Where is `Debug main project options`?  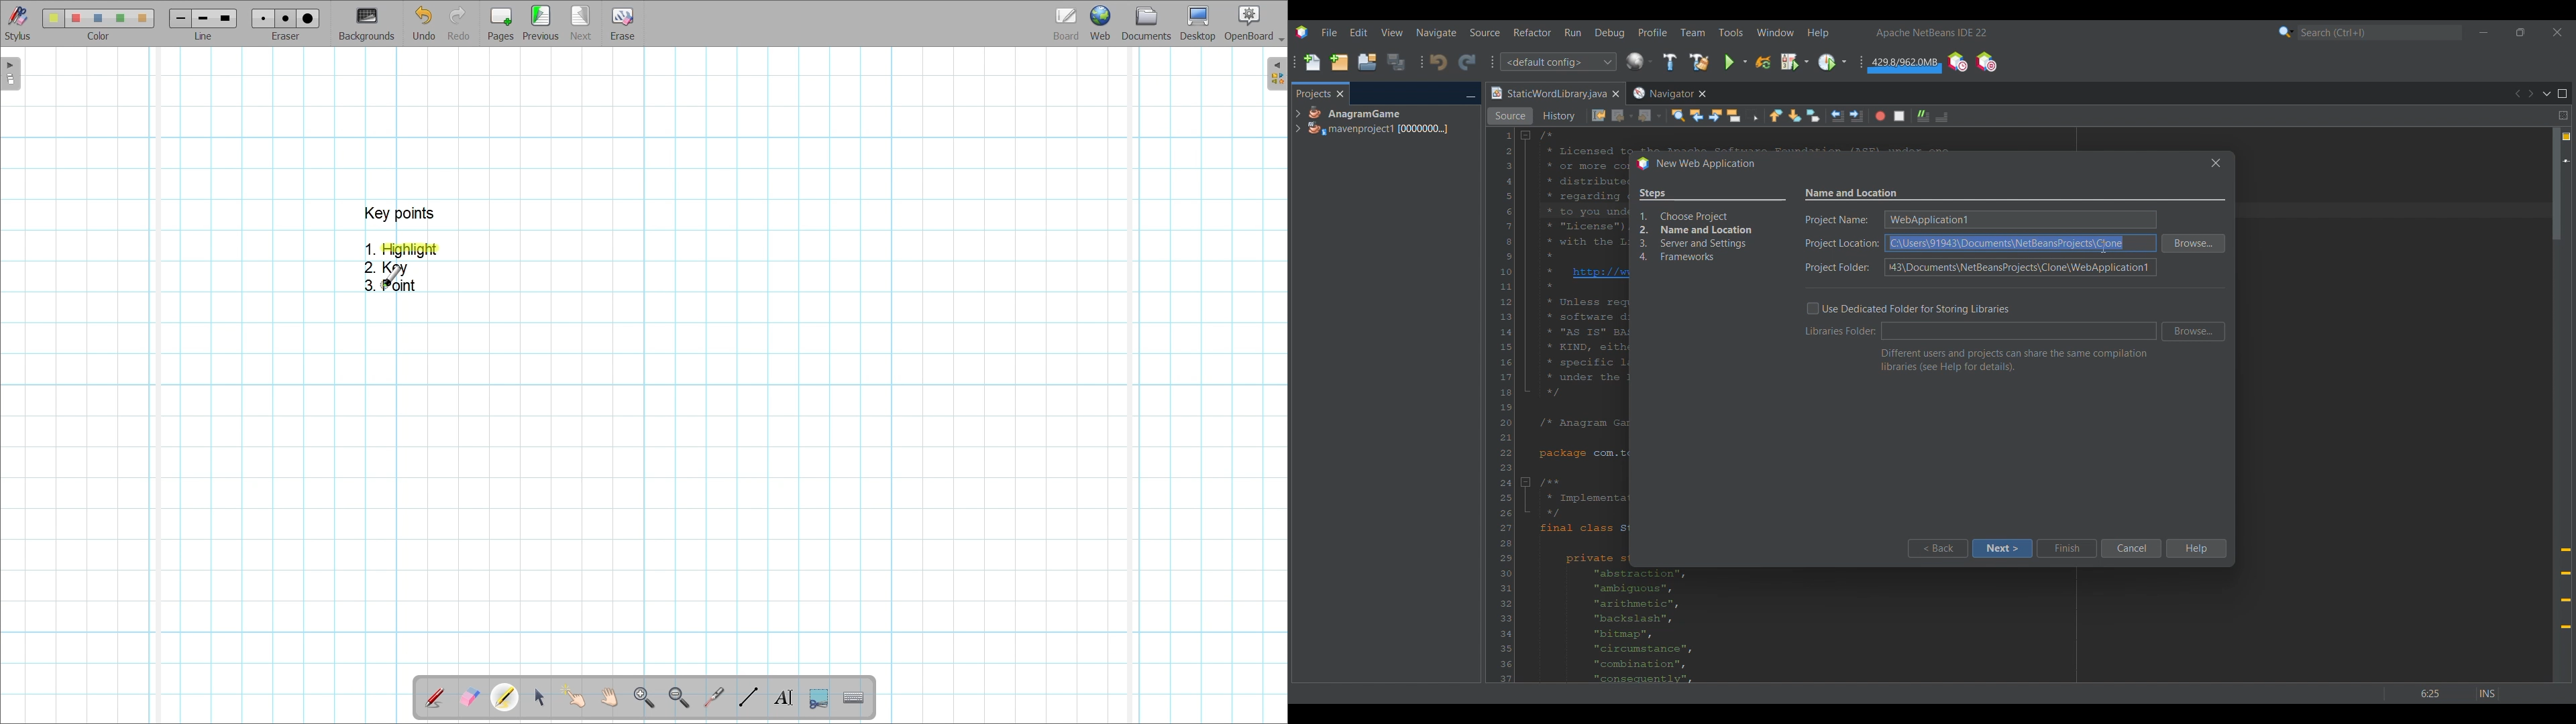 Debug main project options is located at coordinates (1794, 61).